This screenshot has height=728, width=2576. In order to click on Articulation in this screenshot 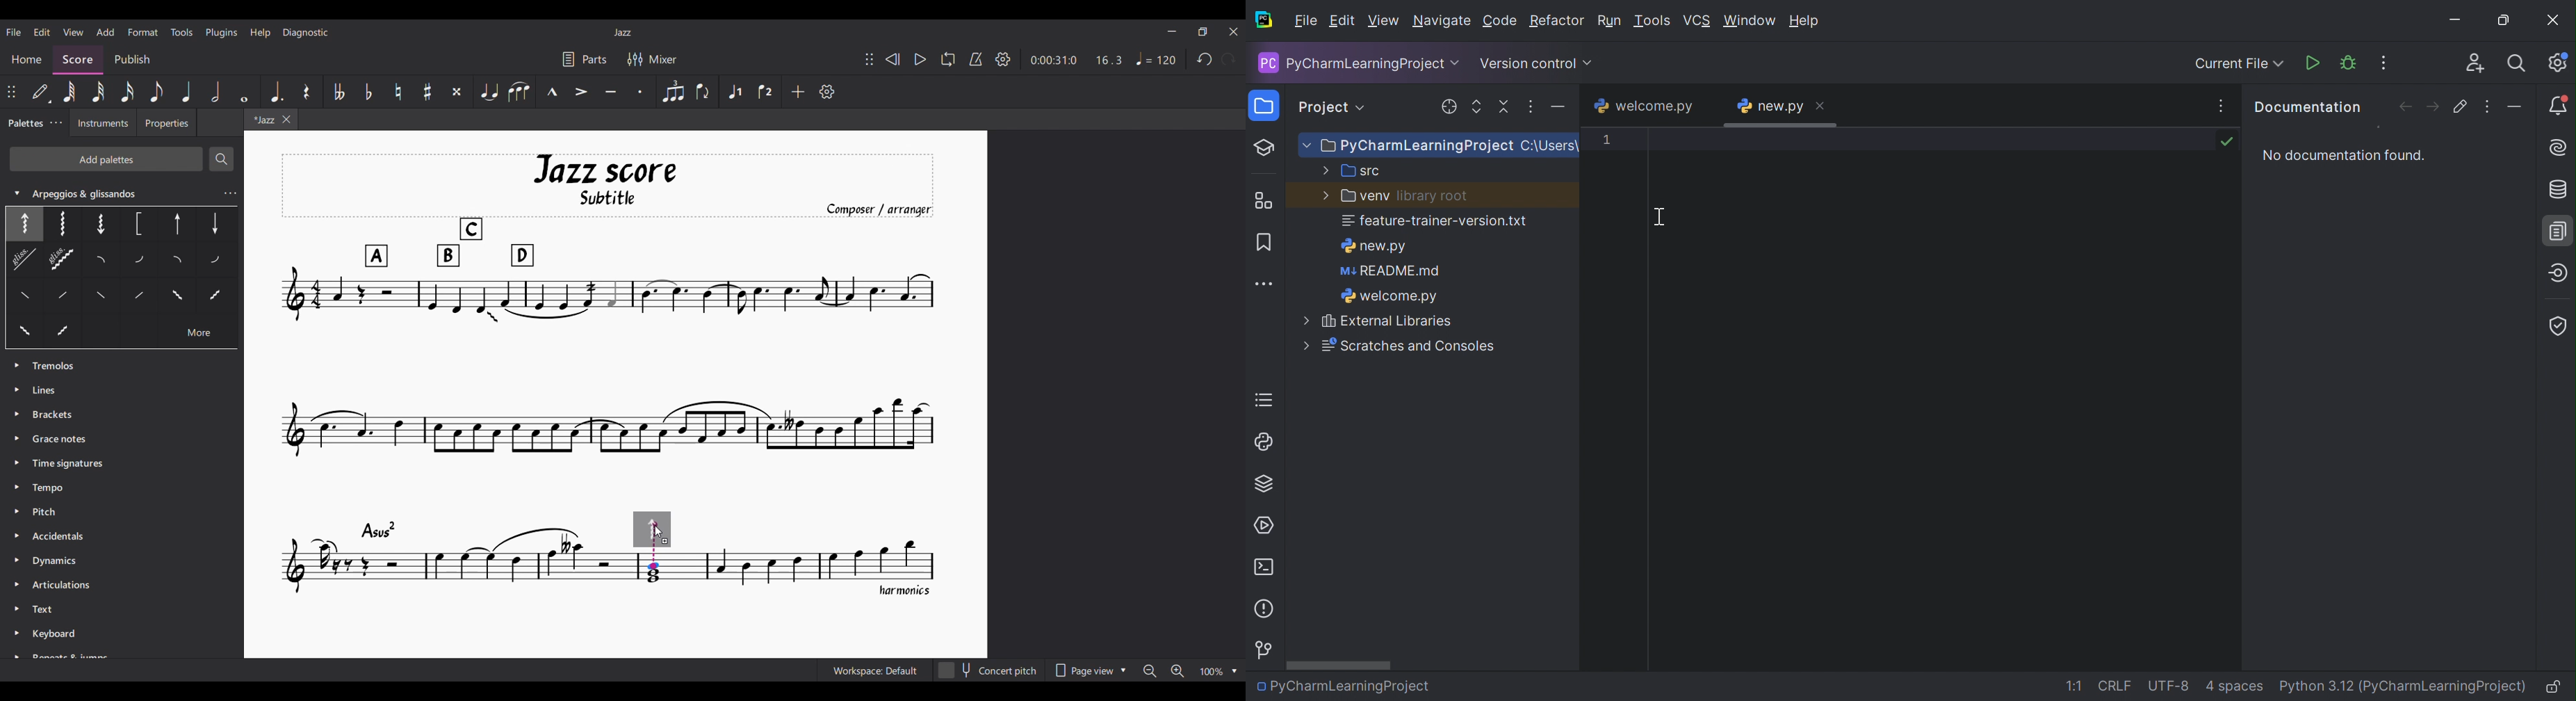, I will do `click(65, 587)`.